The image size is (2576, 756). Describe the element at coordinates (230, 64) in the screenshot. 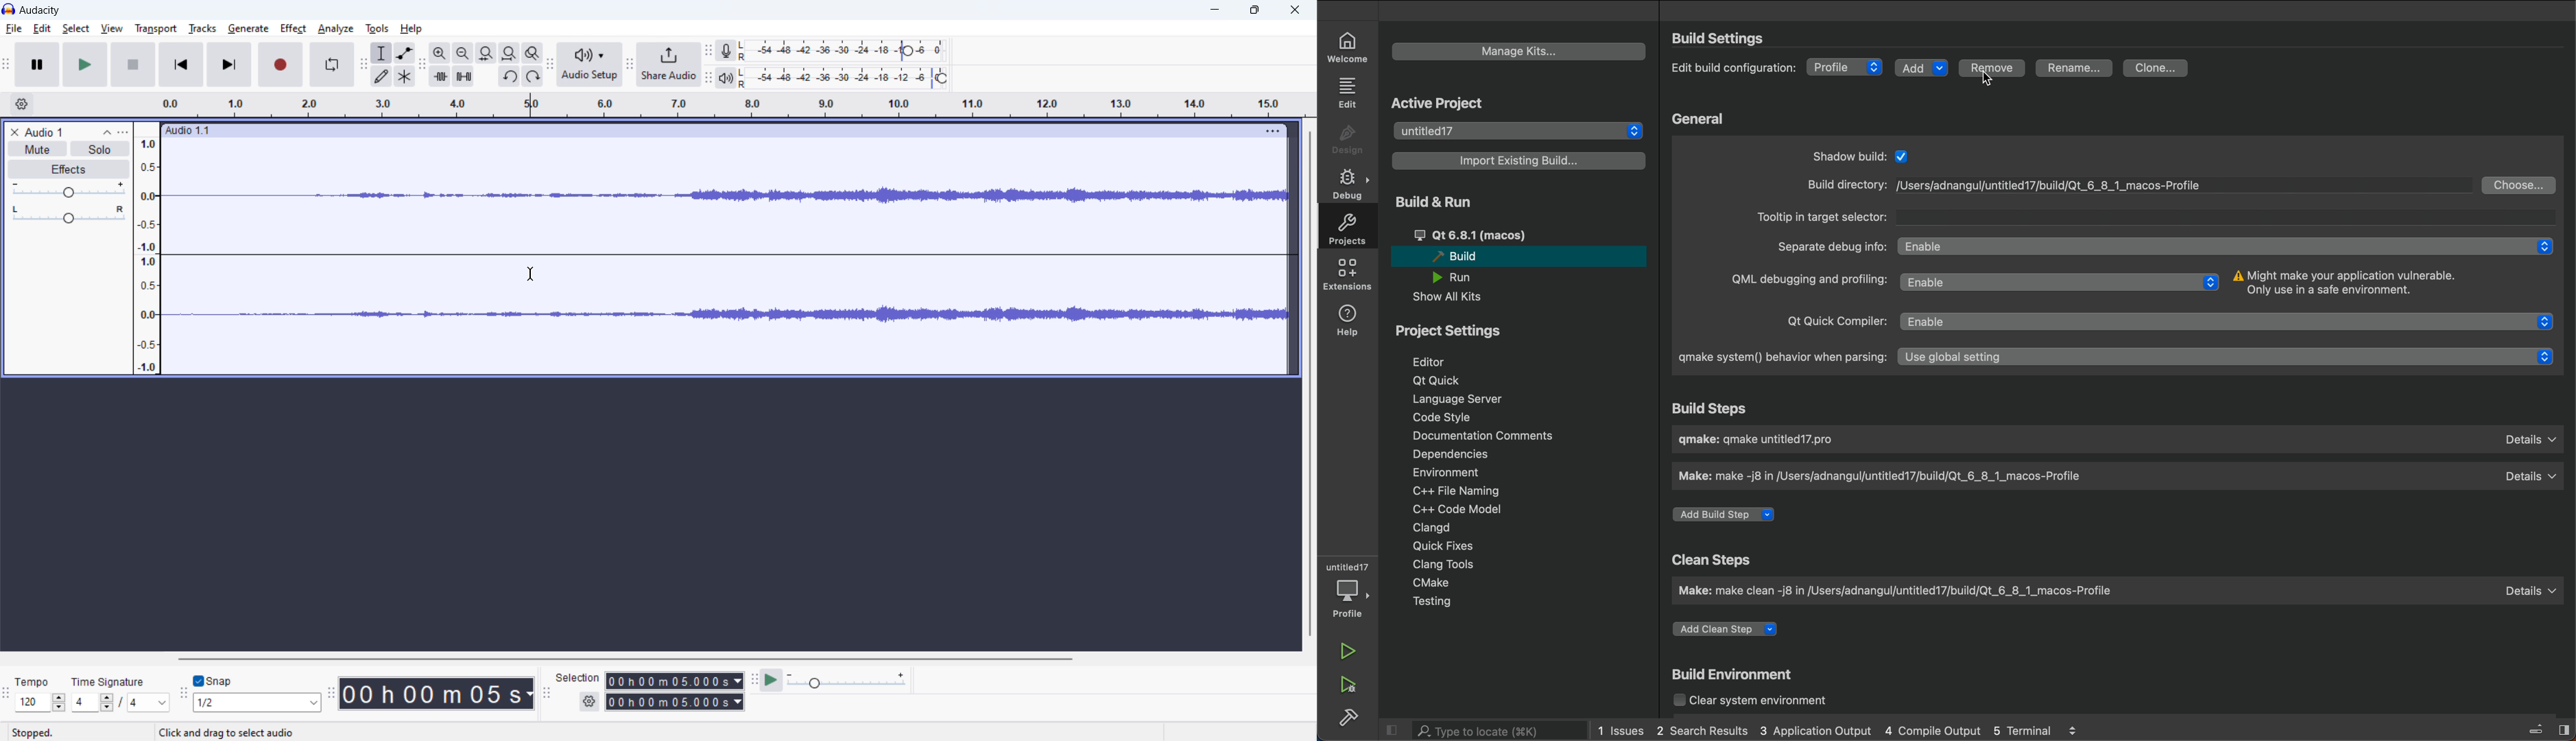

I see `skip to last` at that location.